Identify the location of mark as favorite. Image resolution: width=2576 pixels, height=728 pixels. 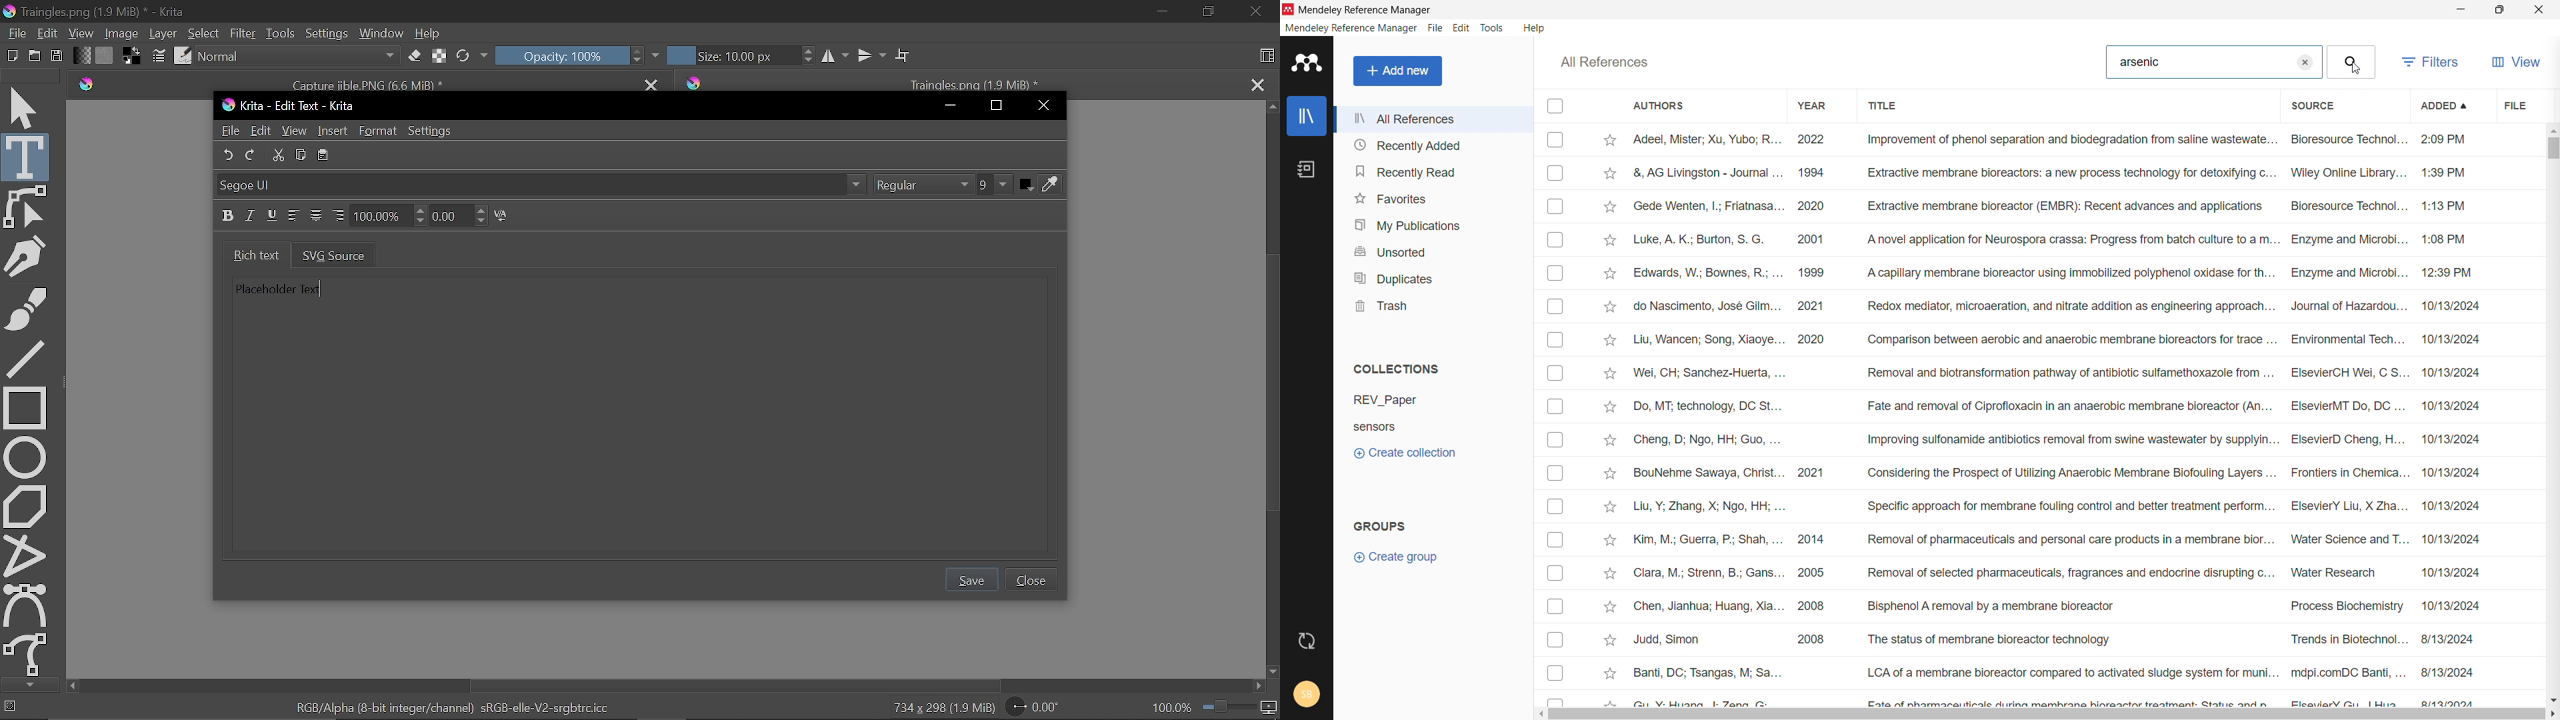
(1611, 140).